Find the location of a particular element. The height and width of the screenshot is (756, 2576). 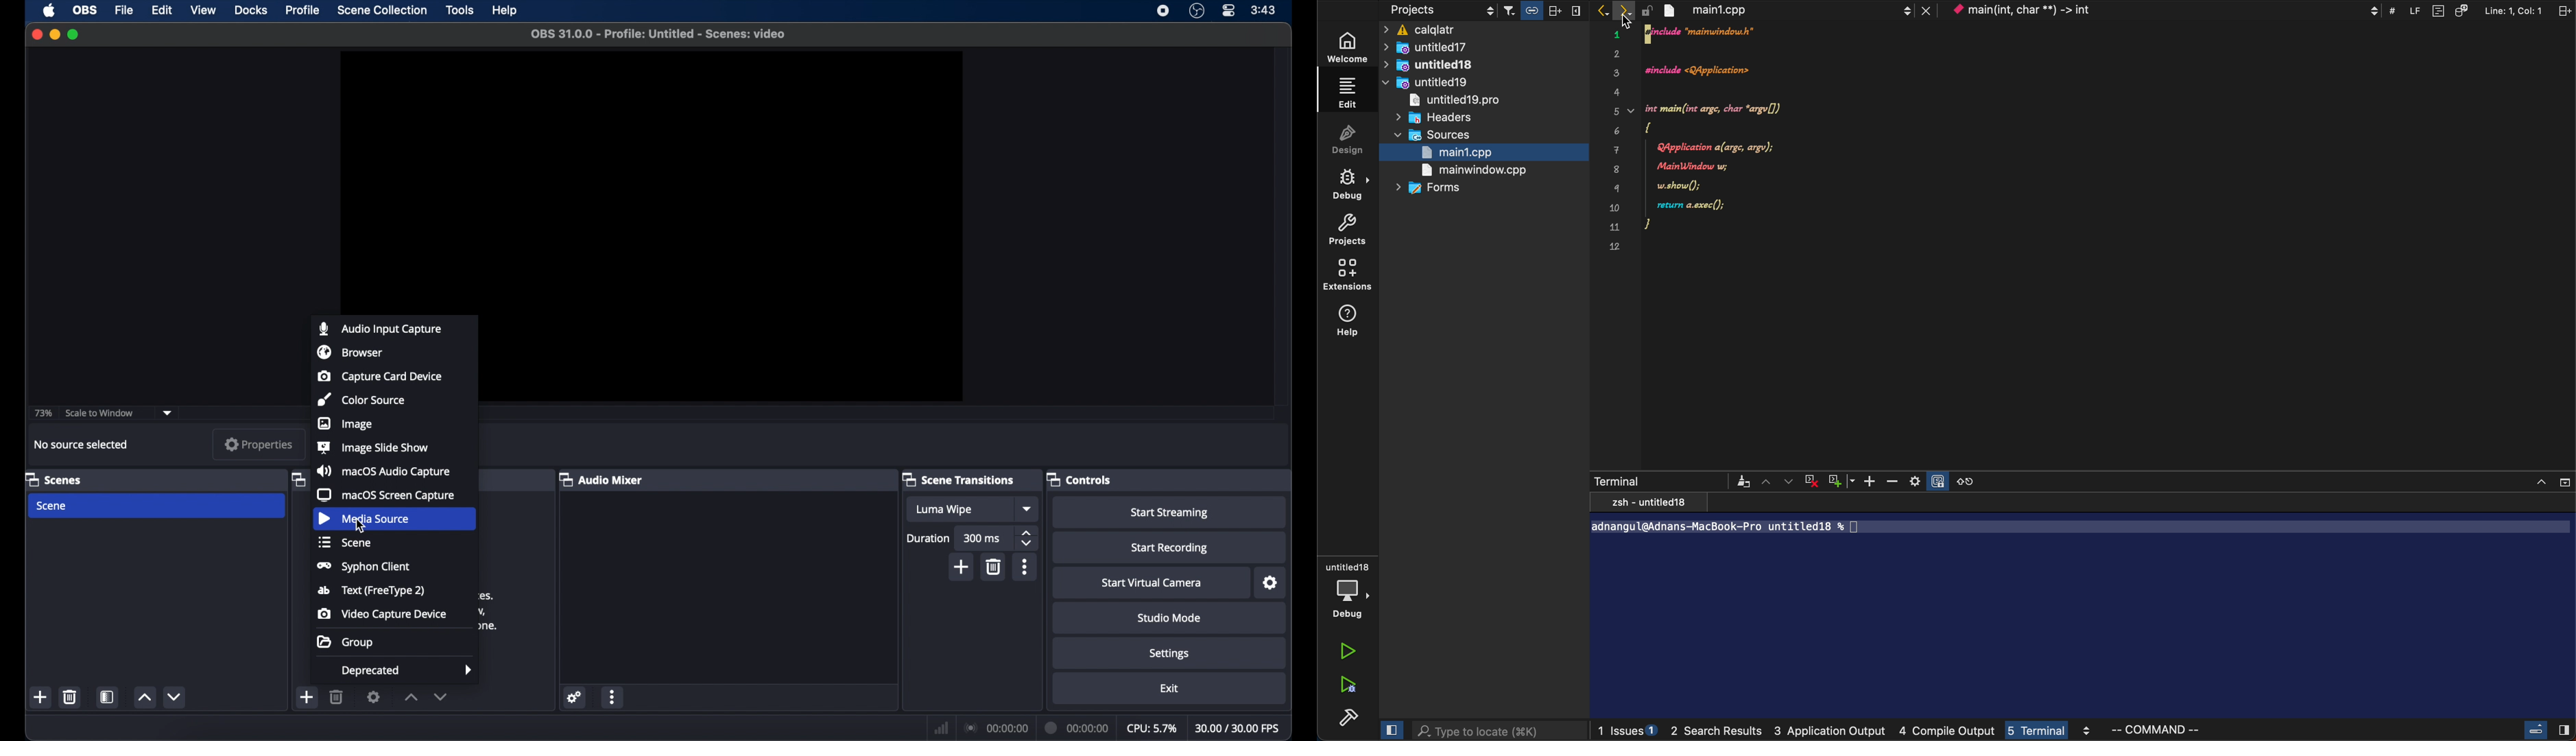

scene filters is located at coordinates (108, 696).